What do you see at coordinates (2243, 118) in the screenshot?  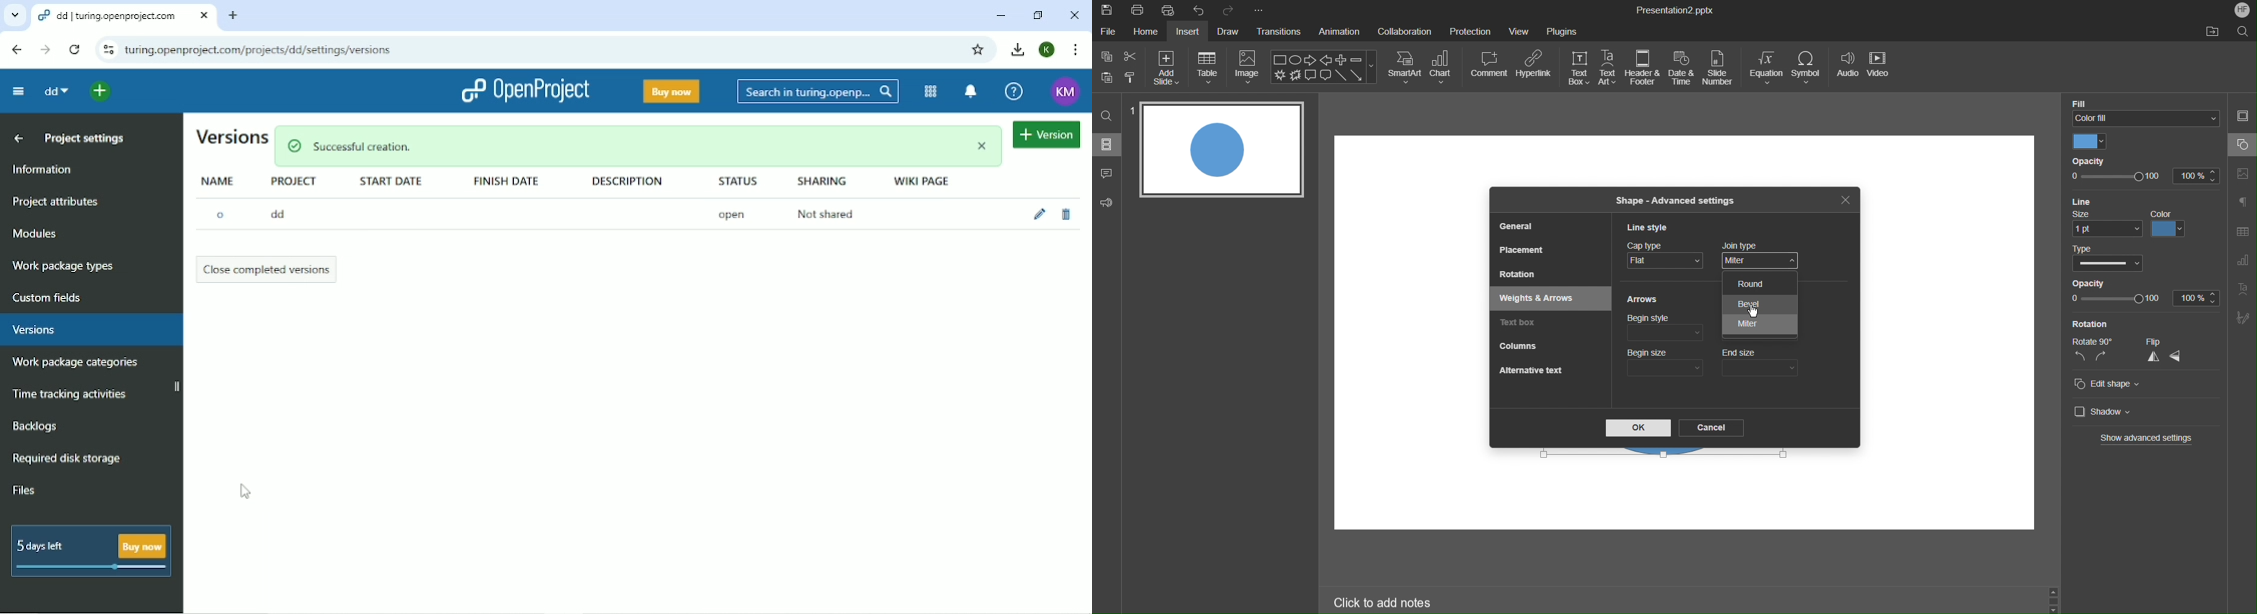 I see `Slide Settings` at bounding box center [2243, 118].